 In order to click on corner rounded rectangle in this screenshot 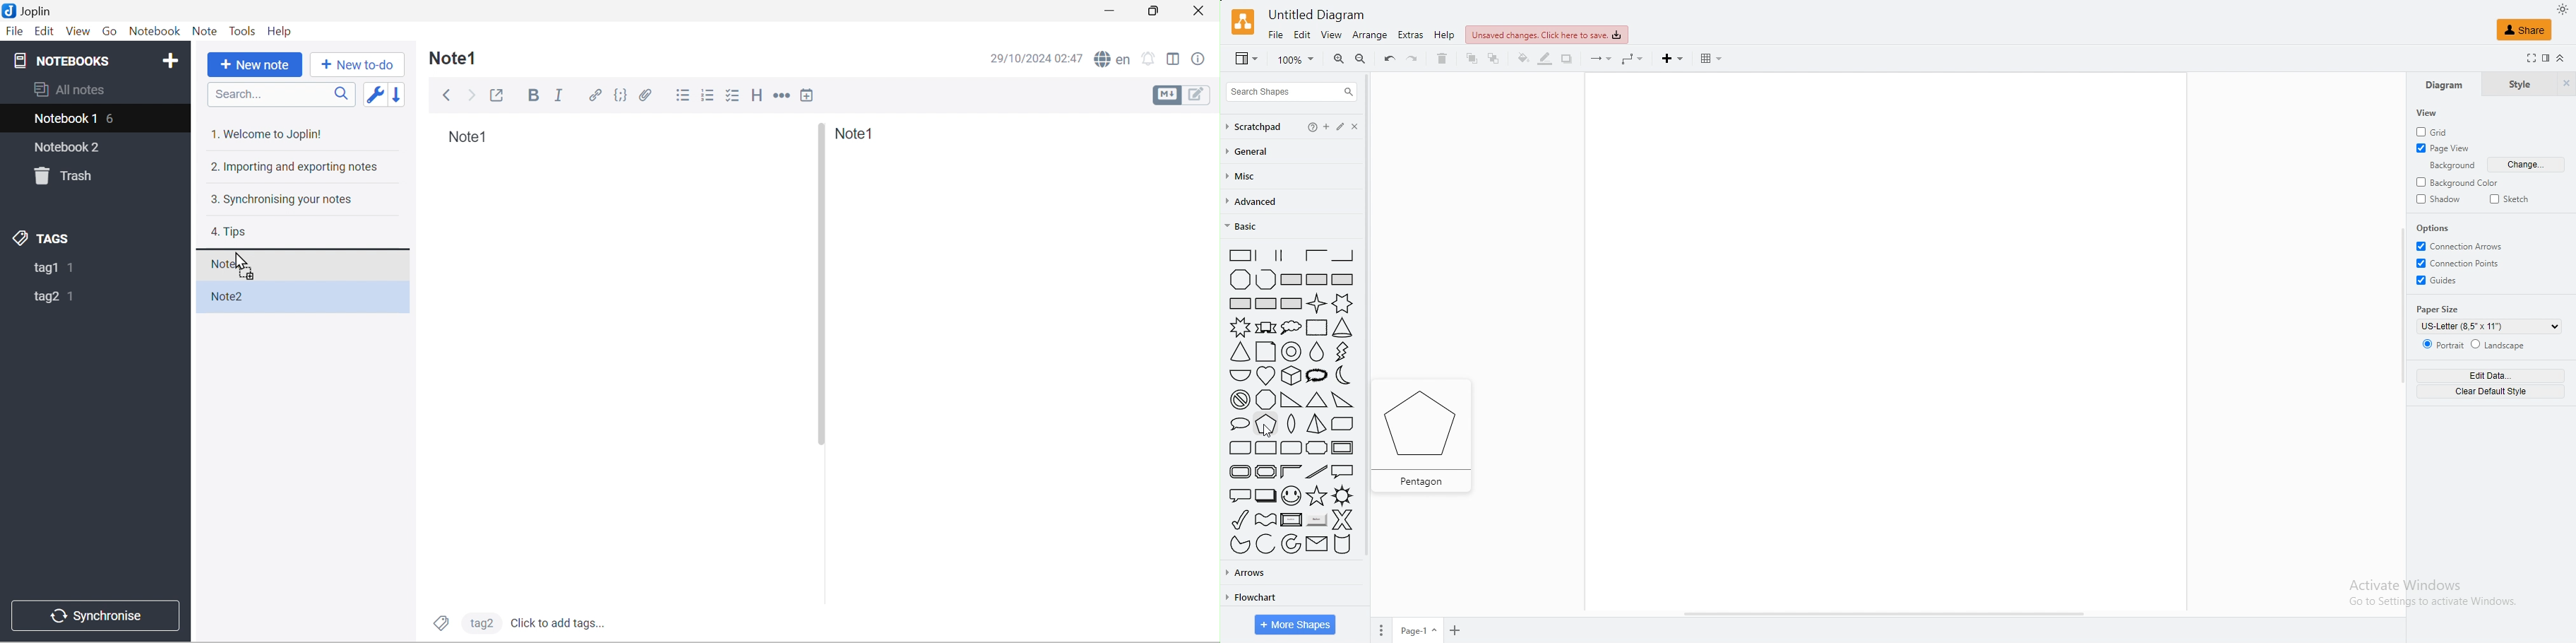, I will do `click(1266, 449)`.